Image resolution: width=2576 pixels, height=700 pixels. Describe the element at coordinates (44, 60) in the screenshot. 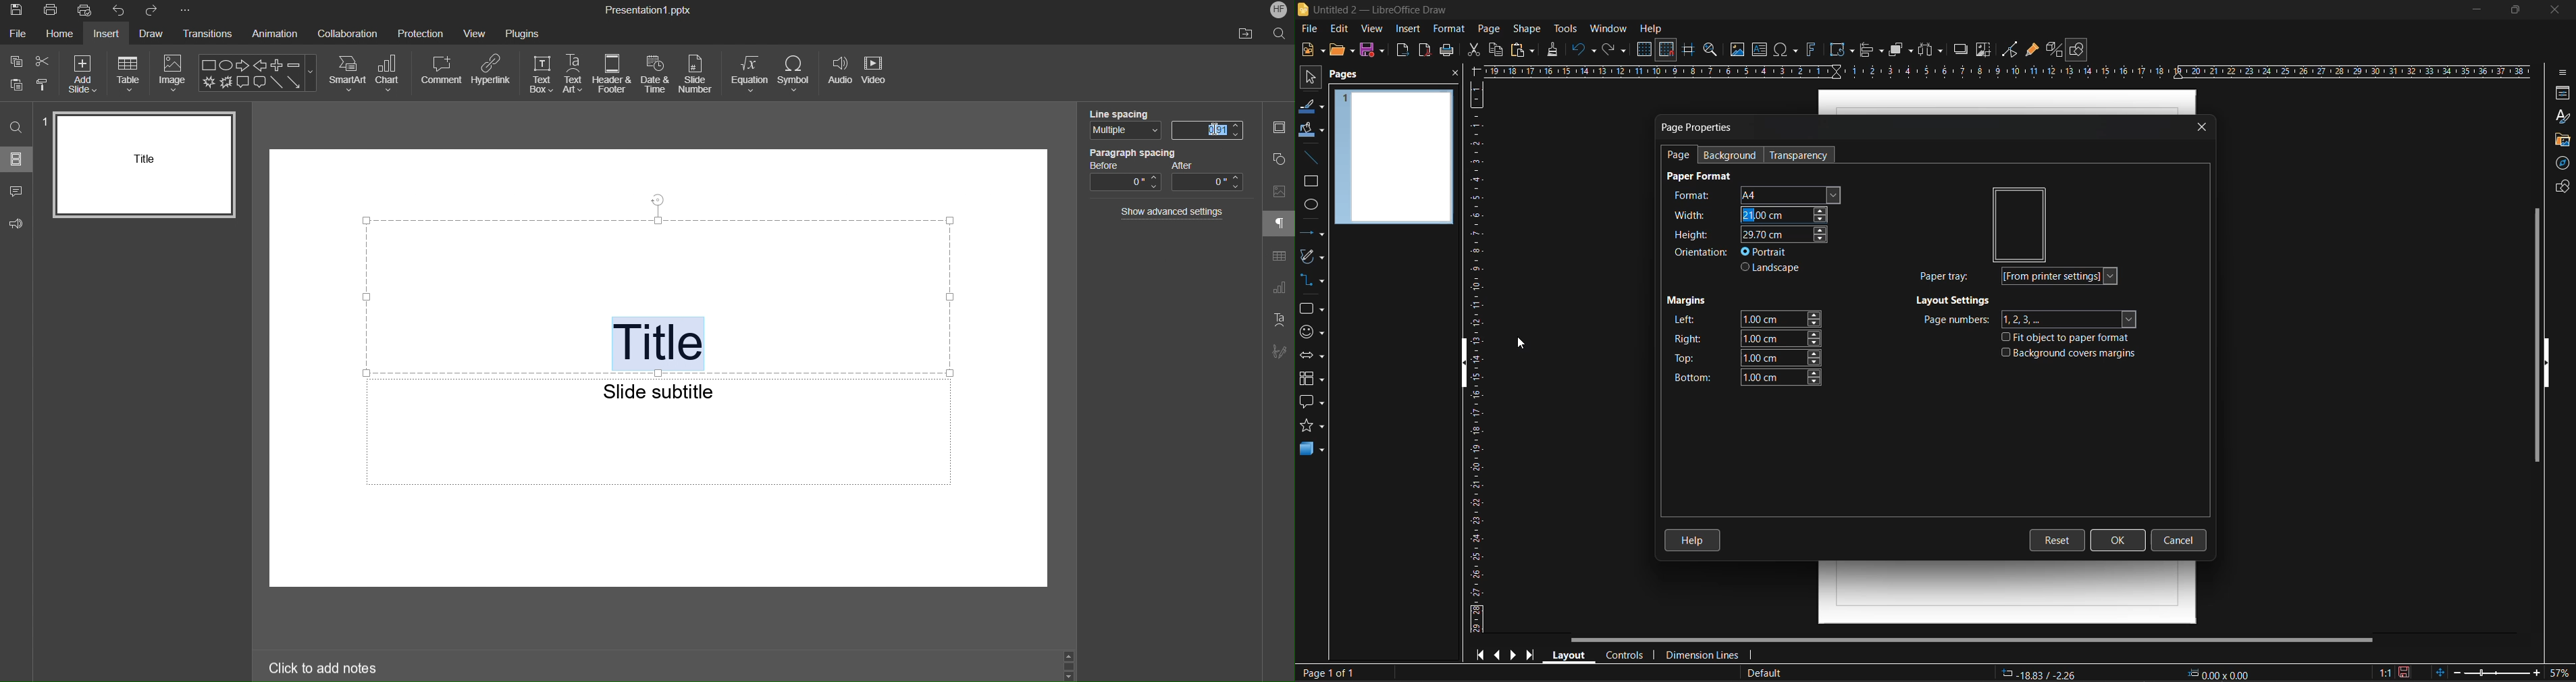

I see `Cut` at that location.